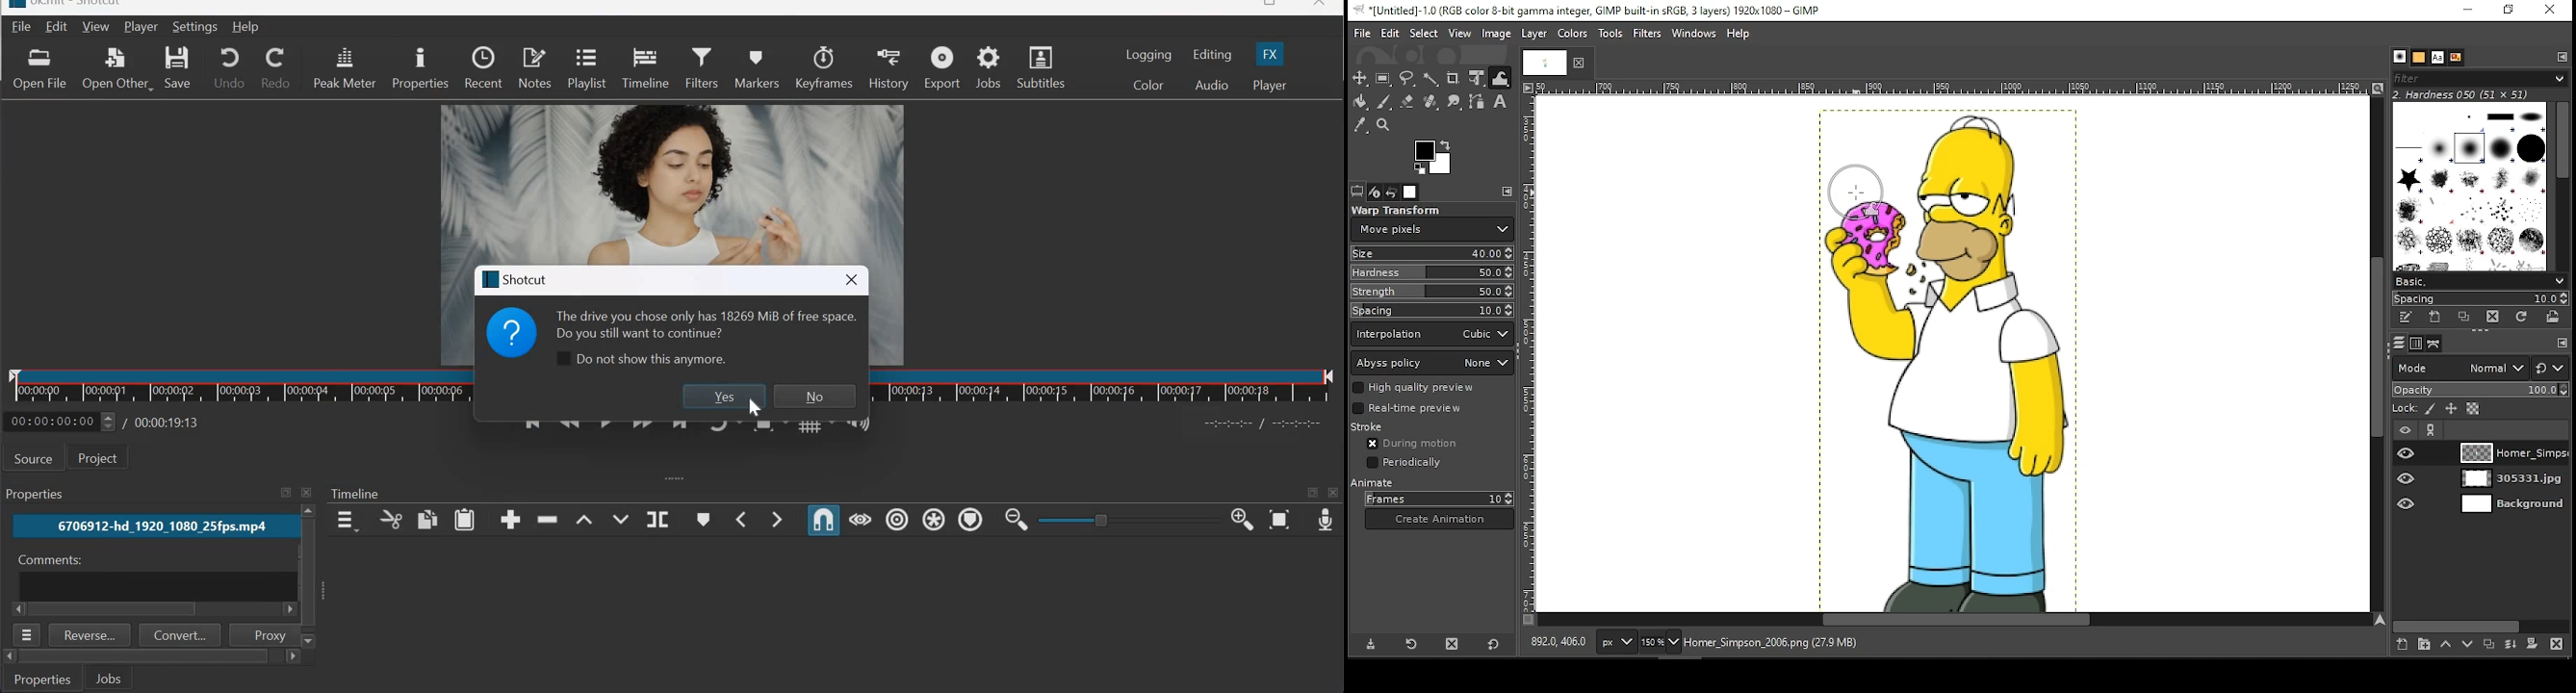  I want to click on options, so click(28, 635).